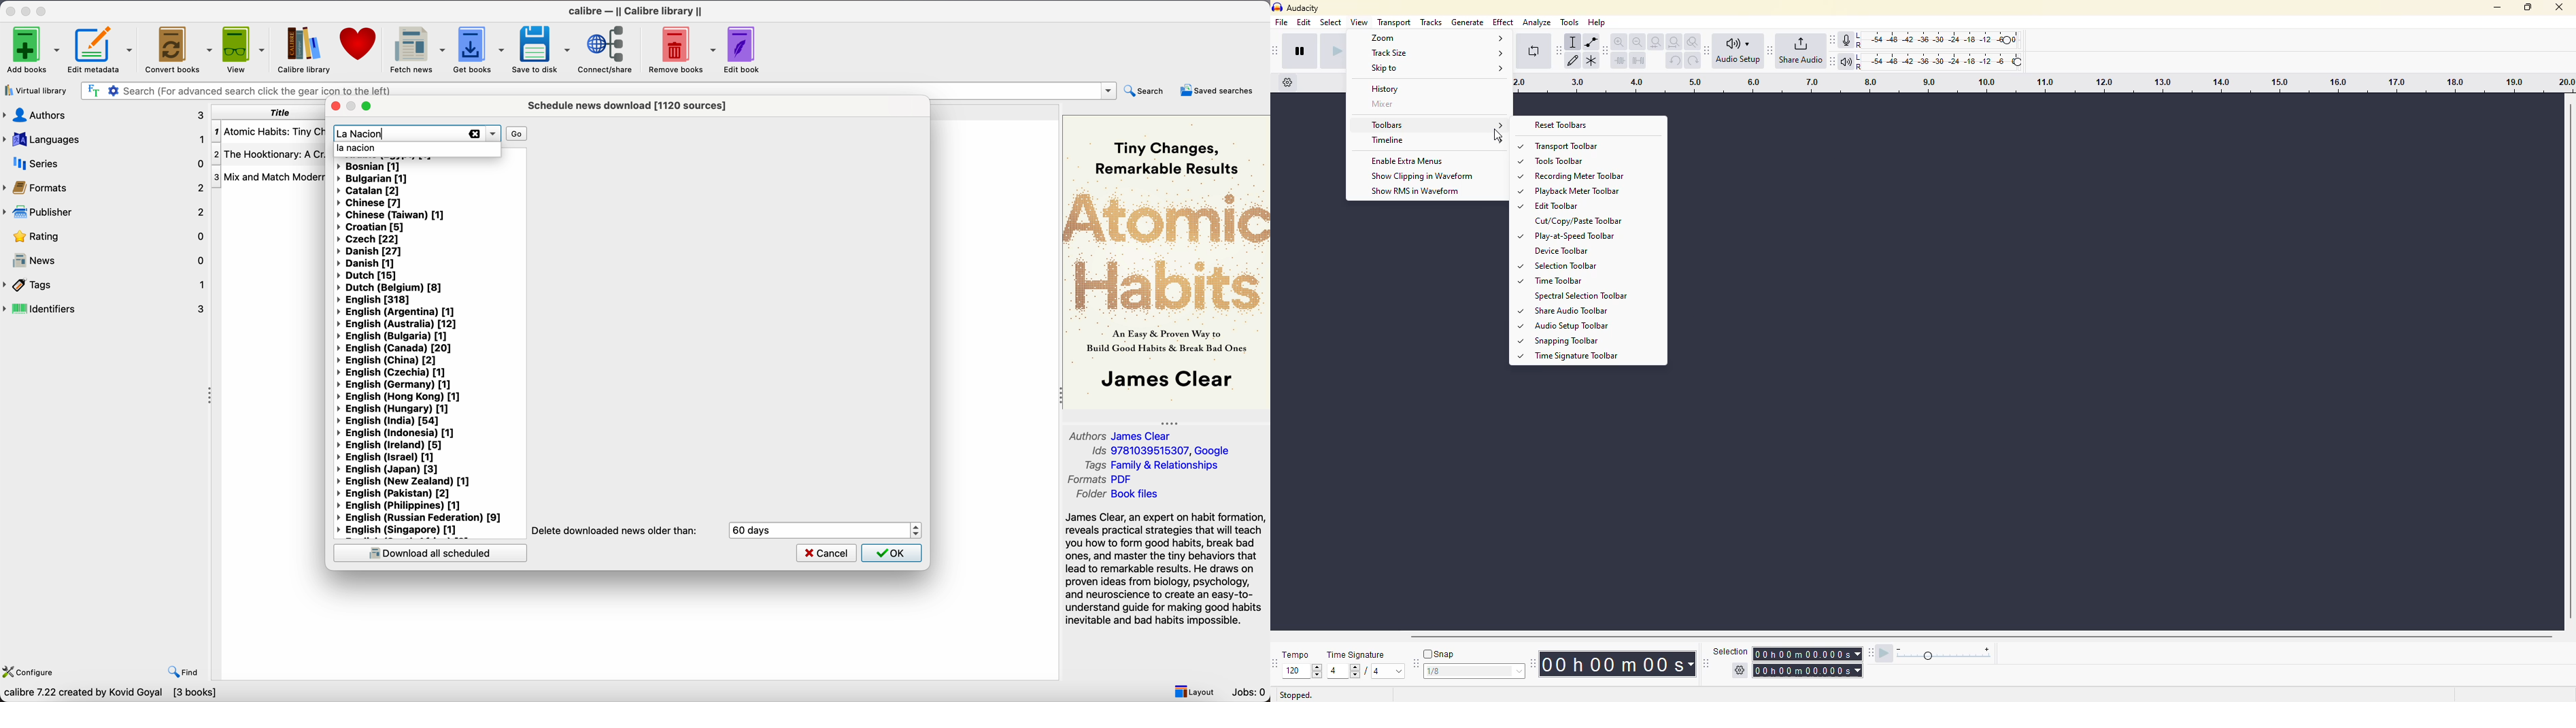 Image resolution: width=2576 pixels, height=728 pixels. Describe the element at coordinates (1848, 40) in the screenshot. I see `record meter` at that location.